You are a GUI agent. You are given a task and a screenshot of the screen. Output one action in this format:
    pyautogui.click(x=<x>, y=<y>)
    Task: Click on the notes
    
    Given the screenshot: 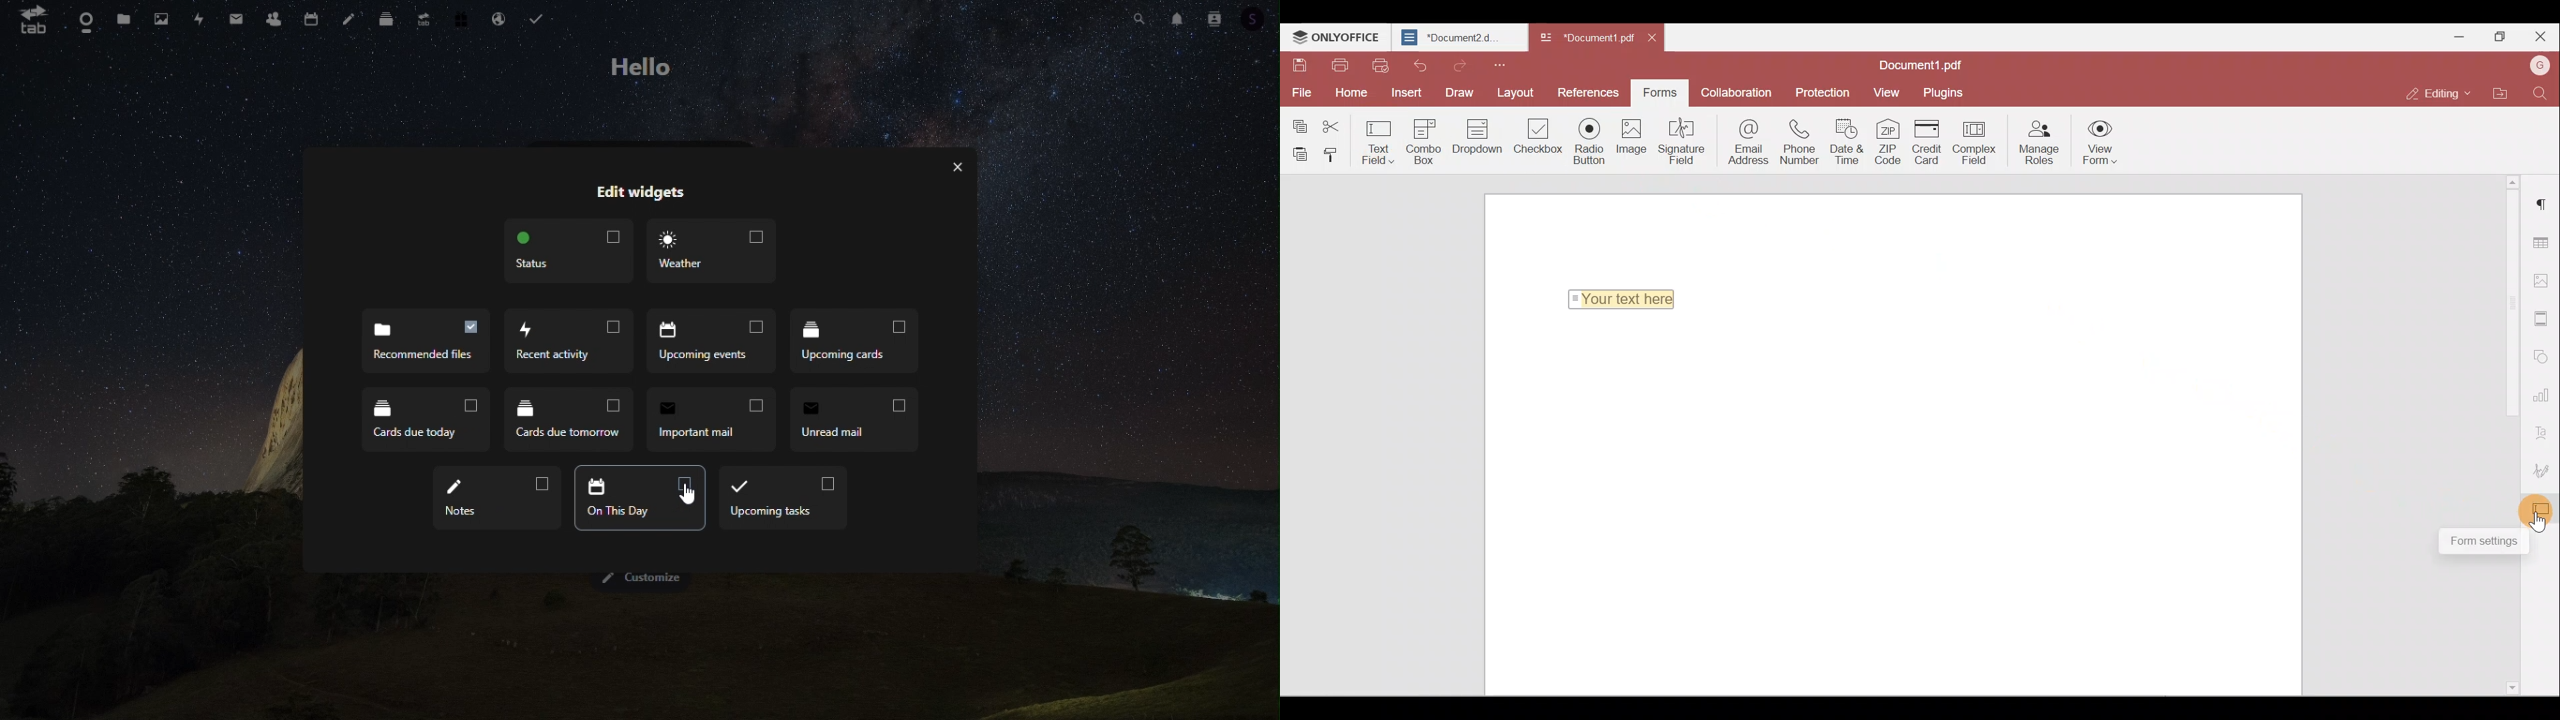 What is the action you would take?
    pyautogui.click(x=352, y=19)
    